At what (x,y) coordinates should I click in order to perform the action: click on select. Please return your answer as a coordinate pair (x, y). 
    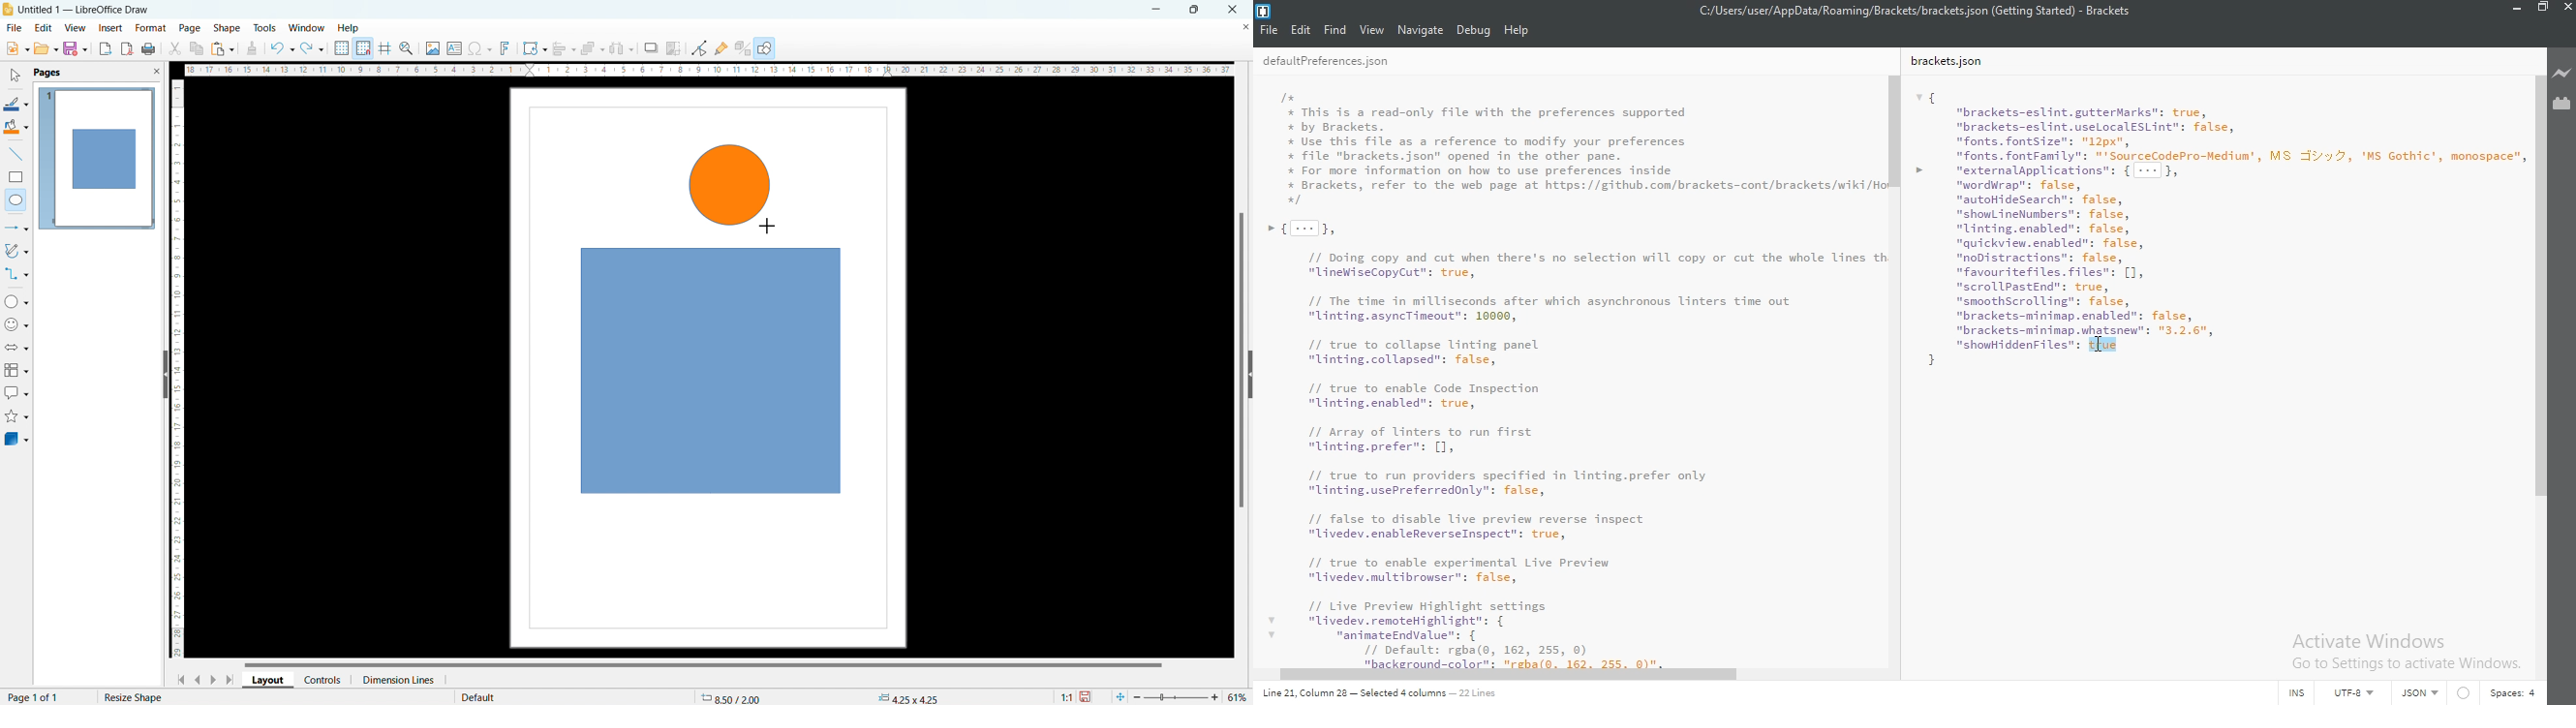
    Looking at the image, I should click on (14, 76).